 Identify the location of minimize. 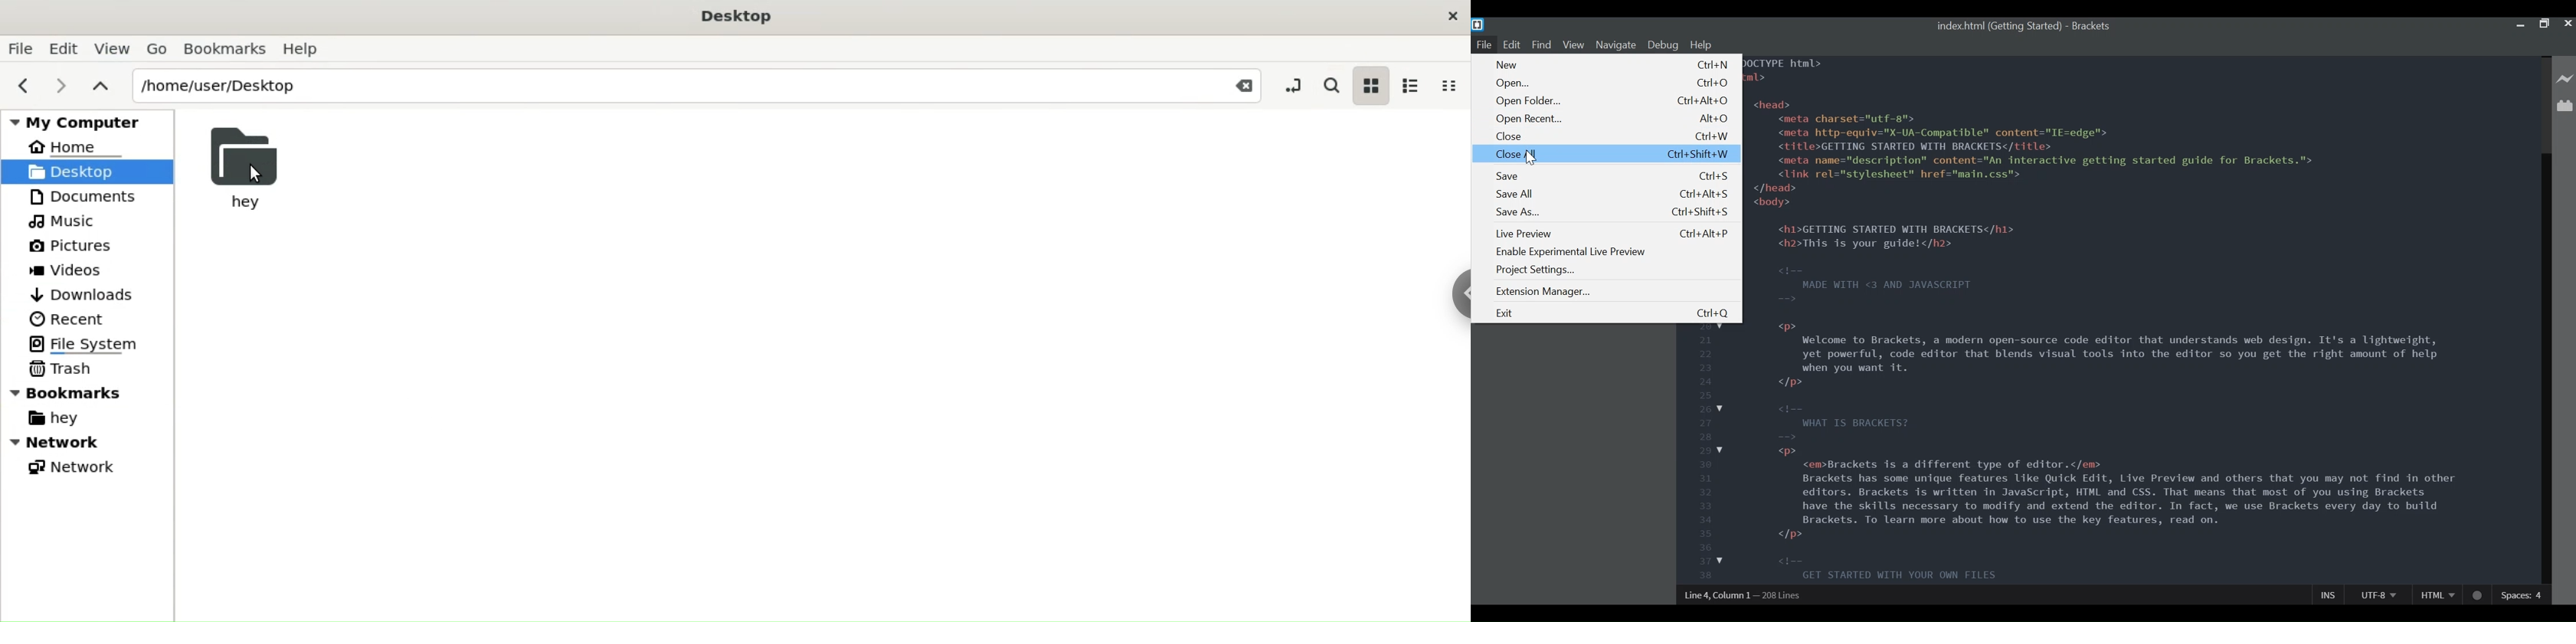
(2520, 25).